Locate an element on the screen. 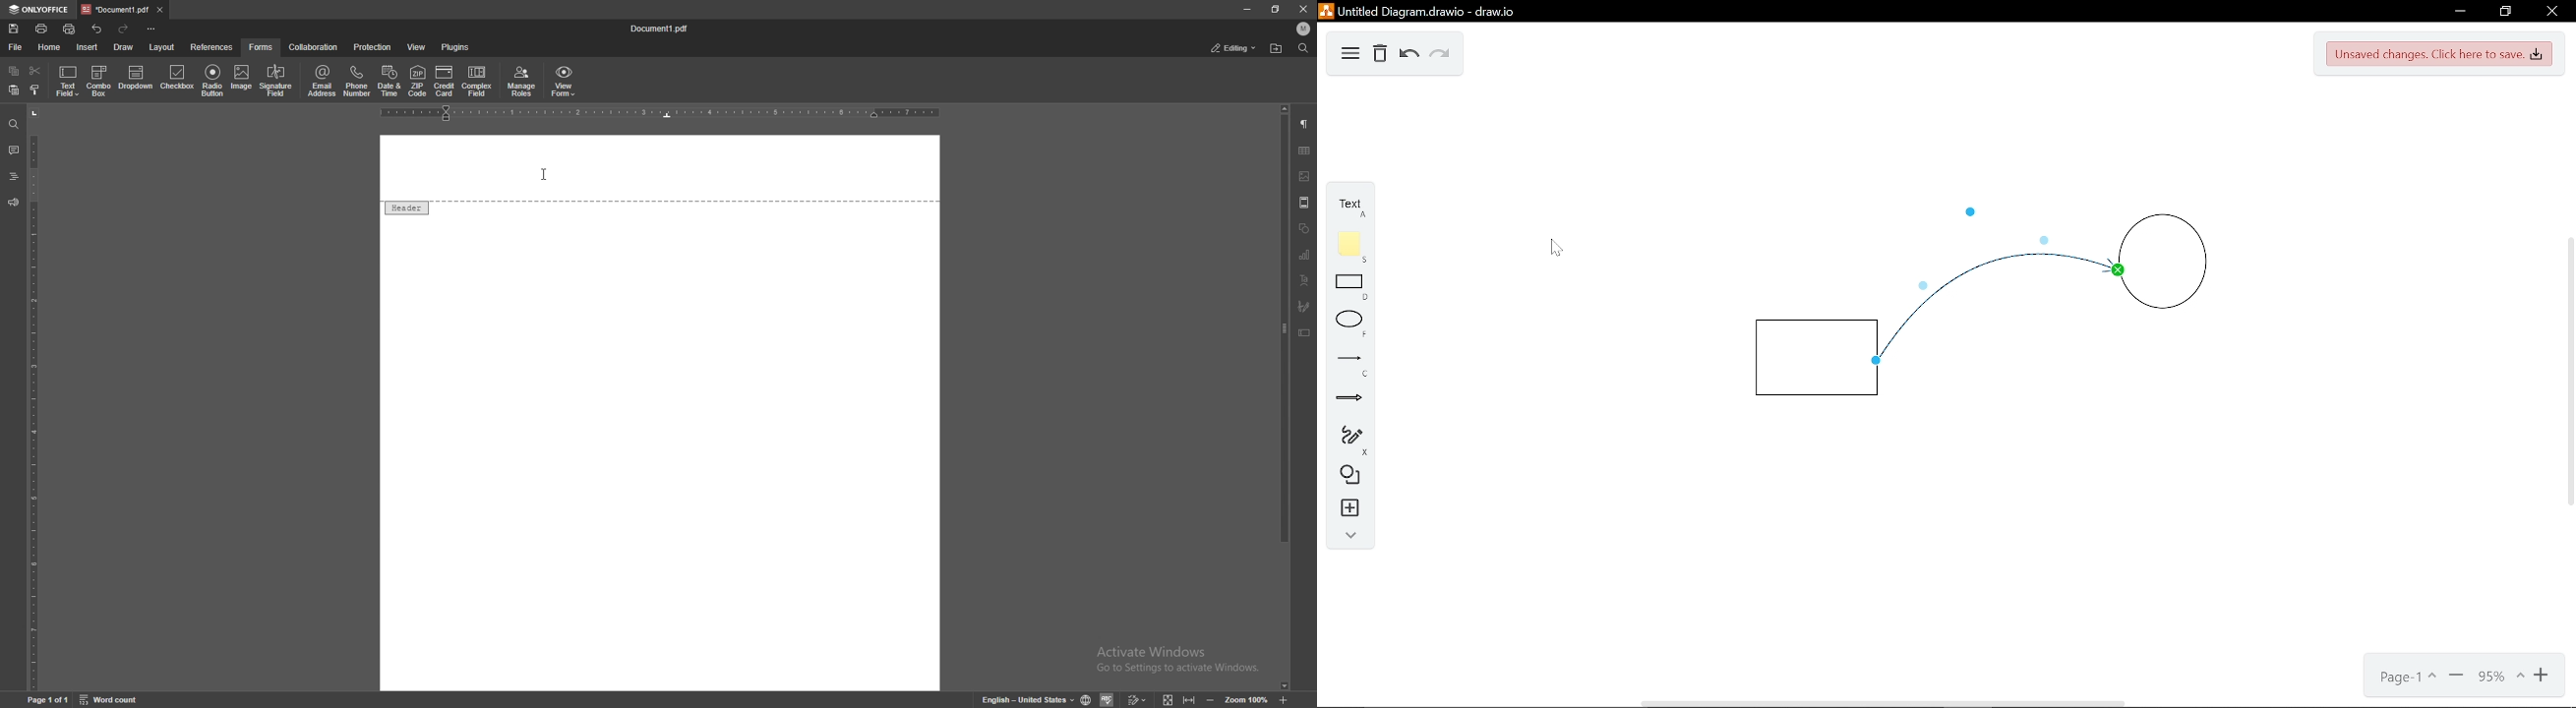 The height and width of the screenshot is (728, 2576). Diagram is located at coordinates (1347, 474).